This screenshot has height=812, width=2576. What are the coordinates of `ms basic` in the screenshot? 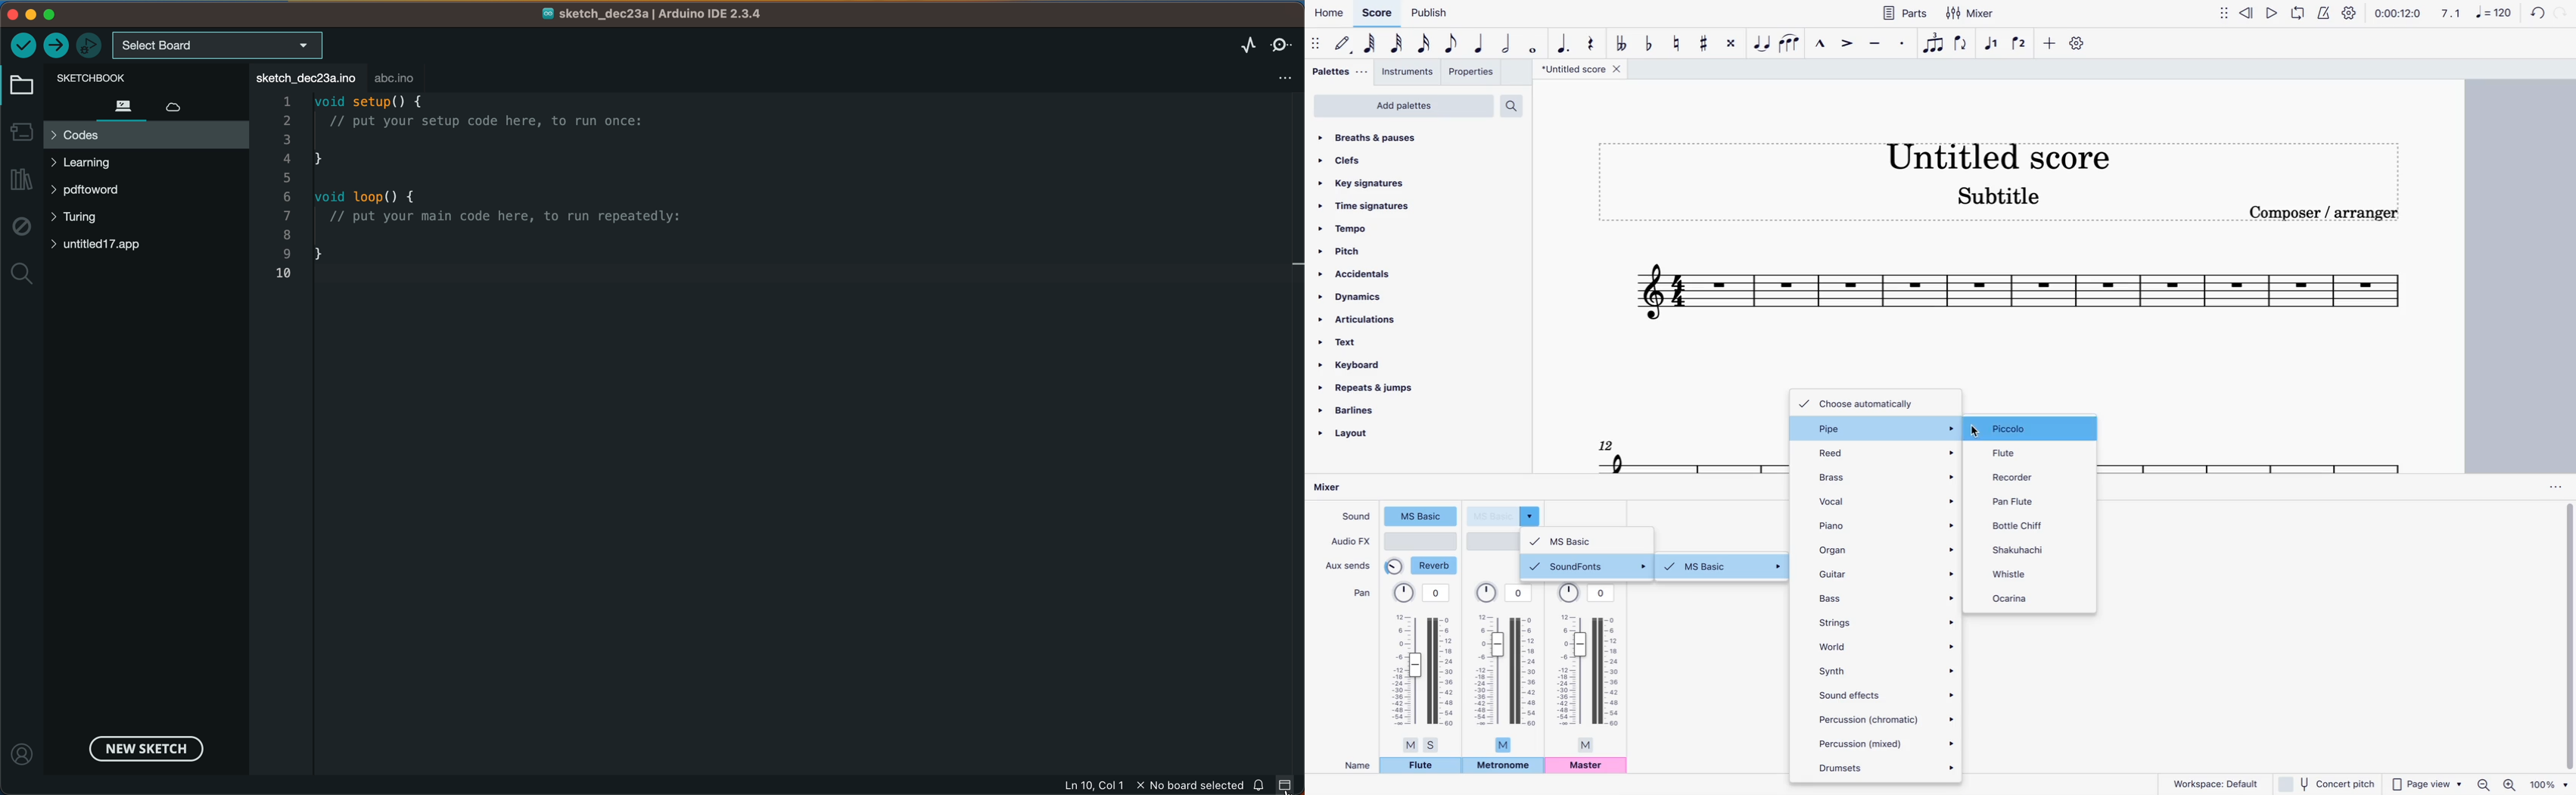 It's located at (1591, 539).